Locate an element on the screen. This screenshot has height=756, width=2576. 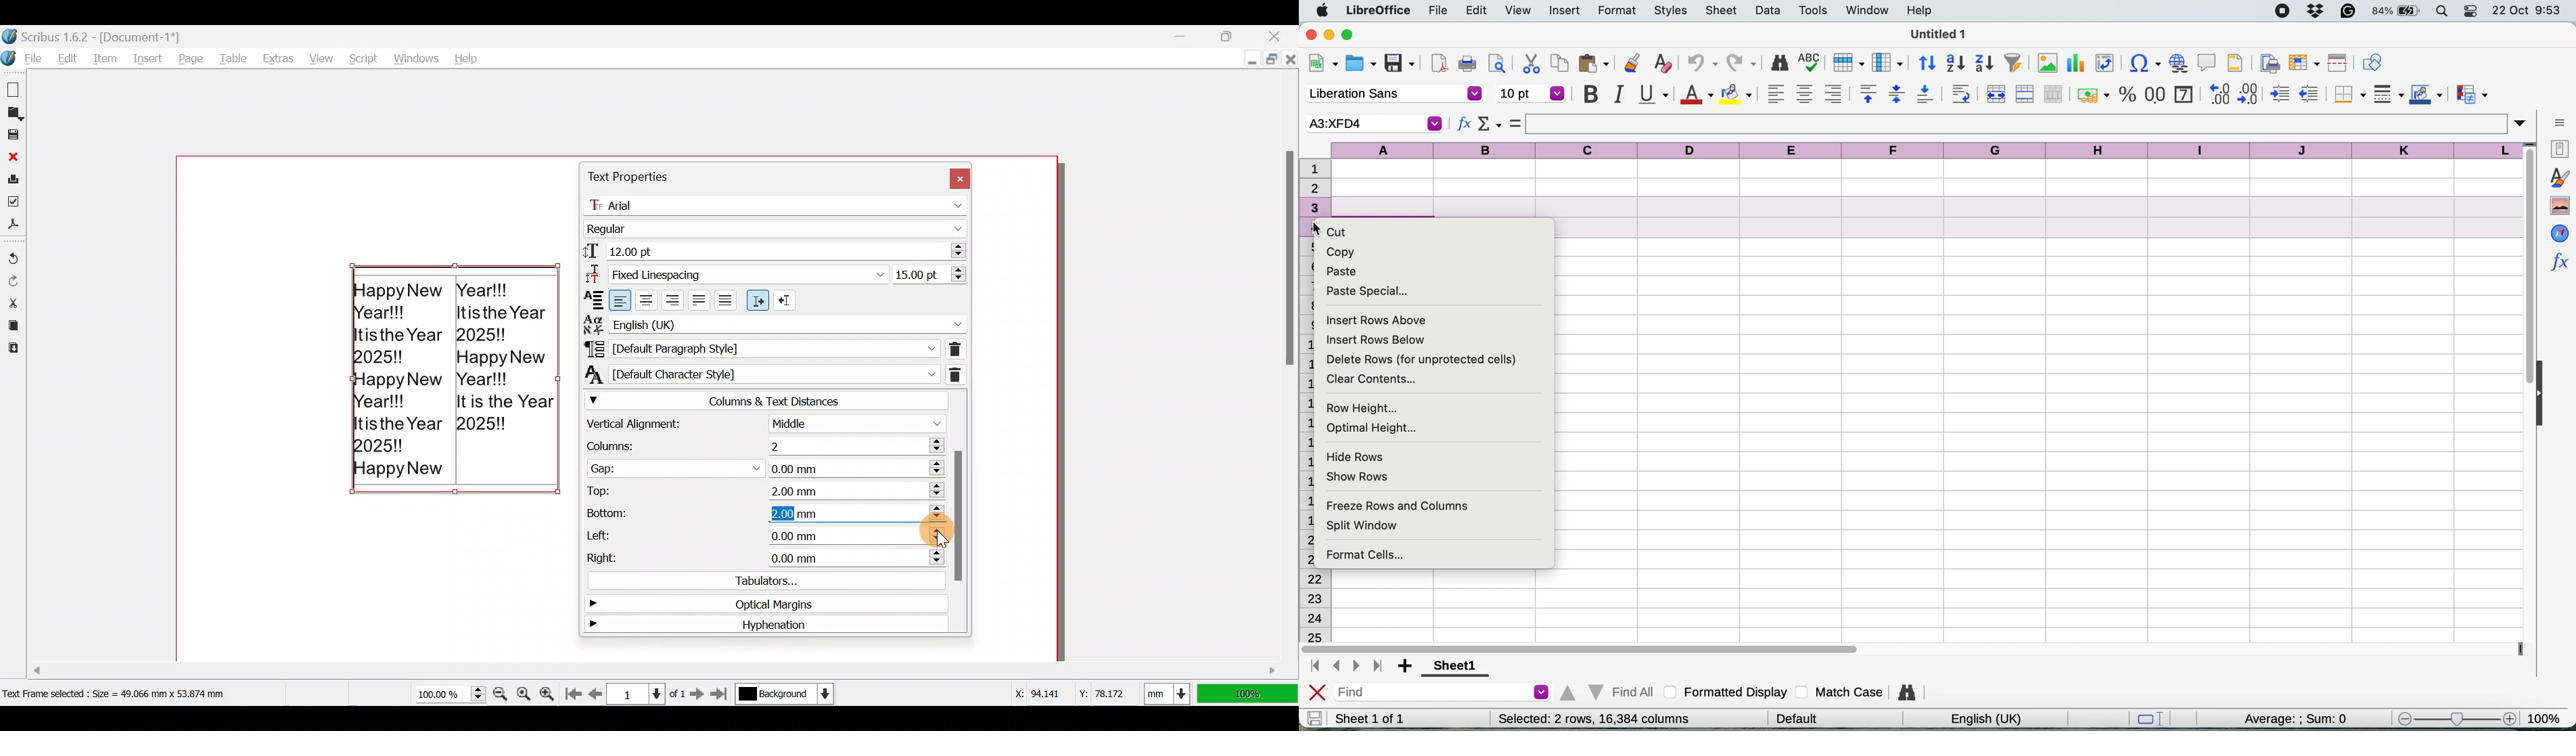
X-axis dimension values is located at coordinates (1036, 692).